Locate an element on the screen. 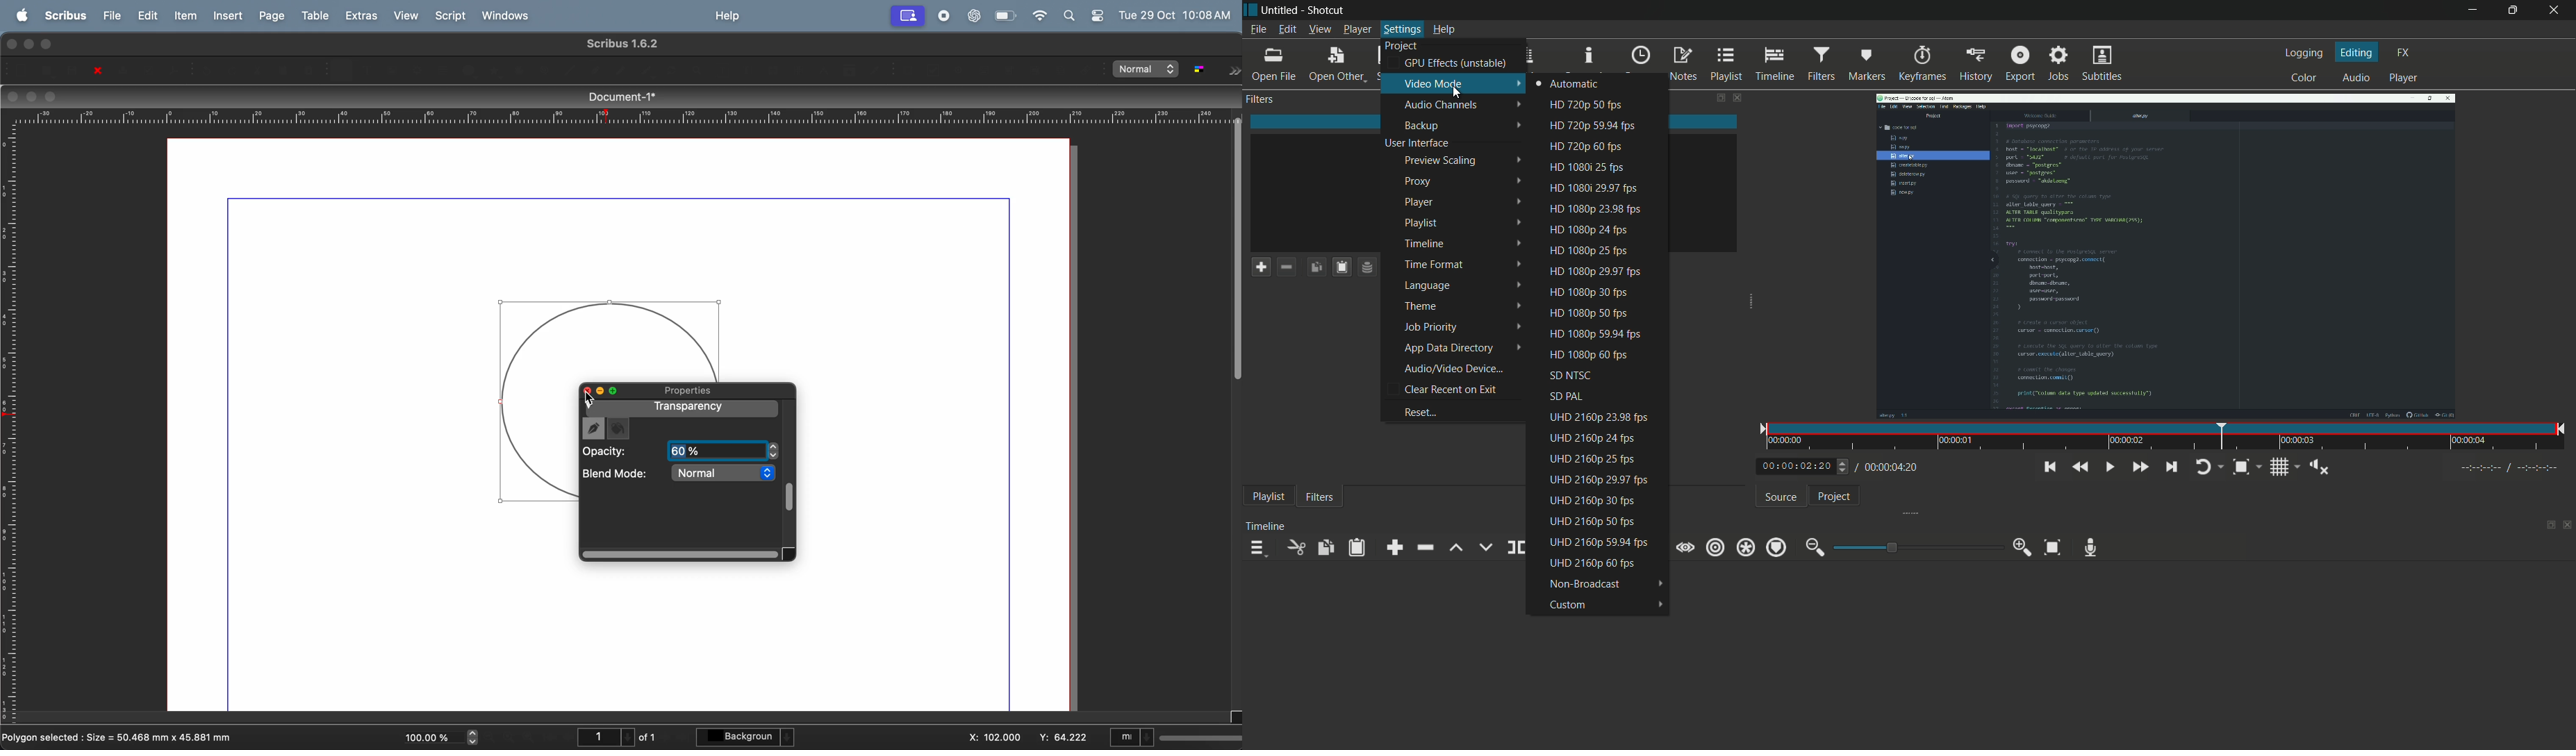 The width and height of the screenshot is (2576, 756). background is located at coordinates (746, 736).